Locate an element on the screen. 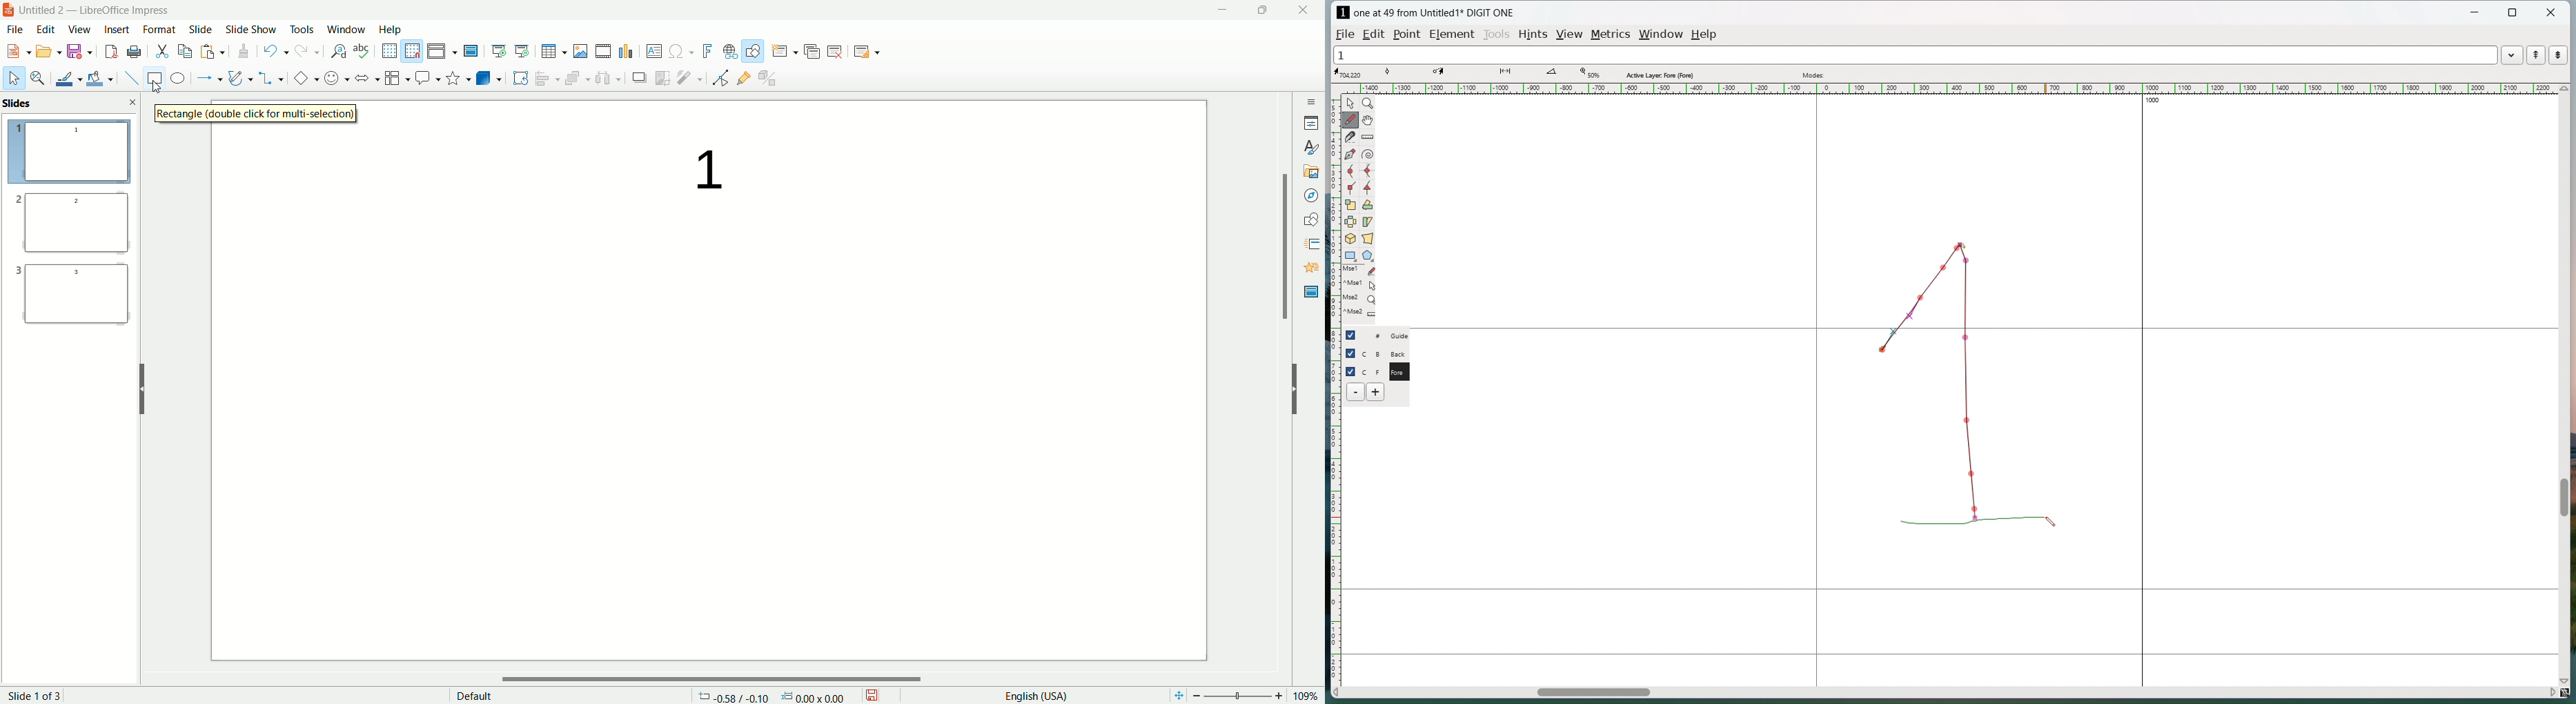  page number is located at coordinates (47, 694).